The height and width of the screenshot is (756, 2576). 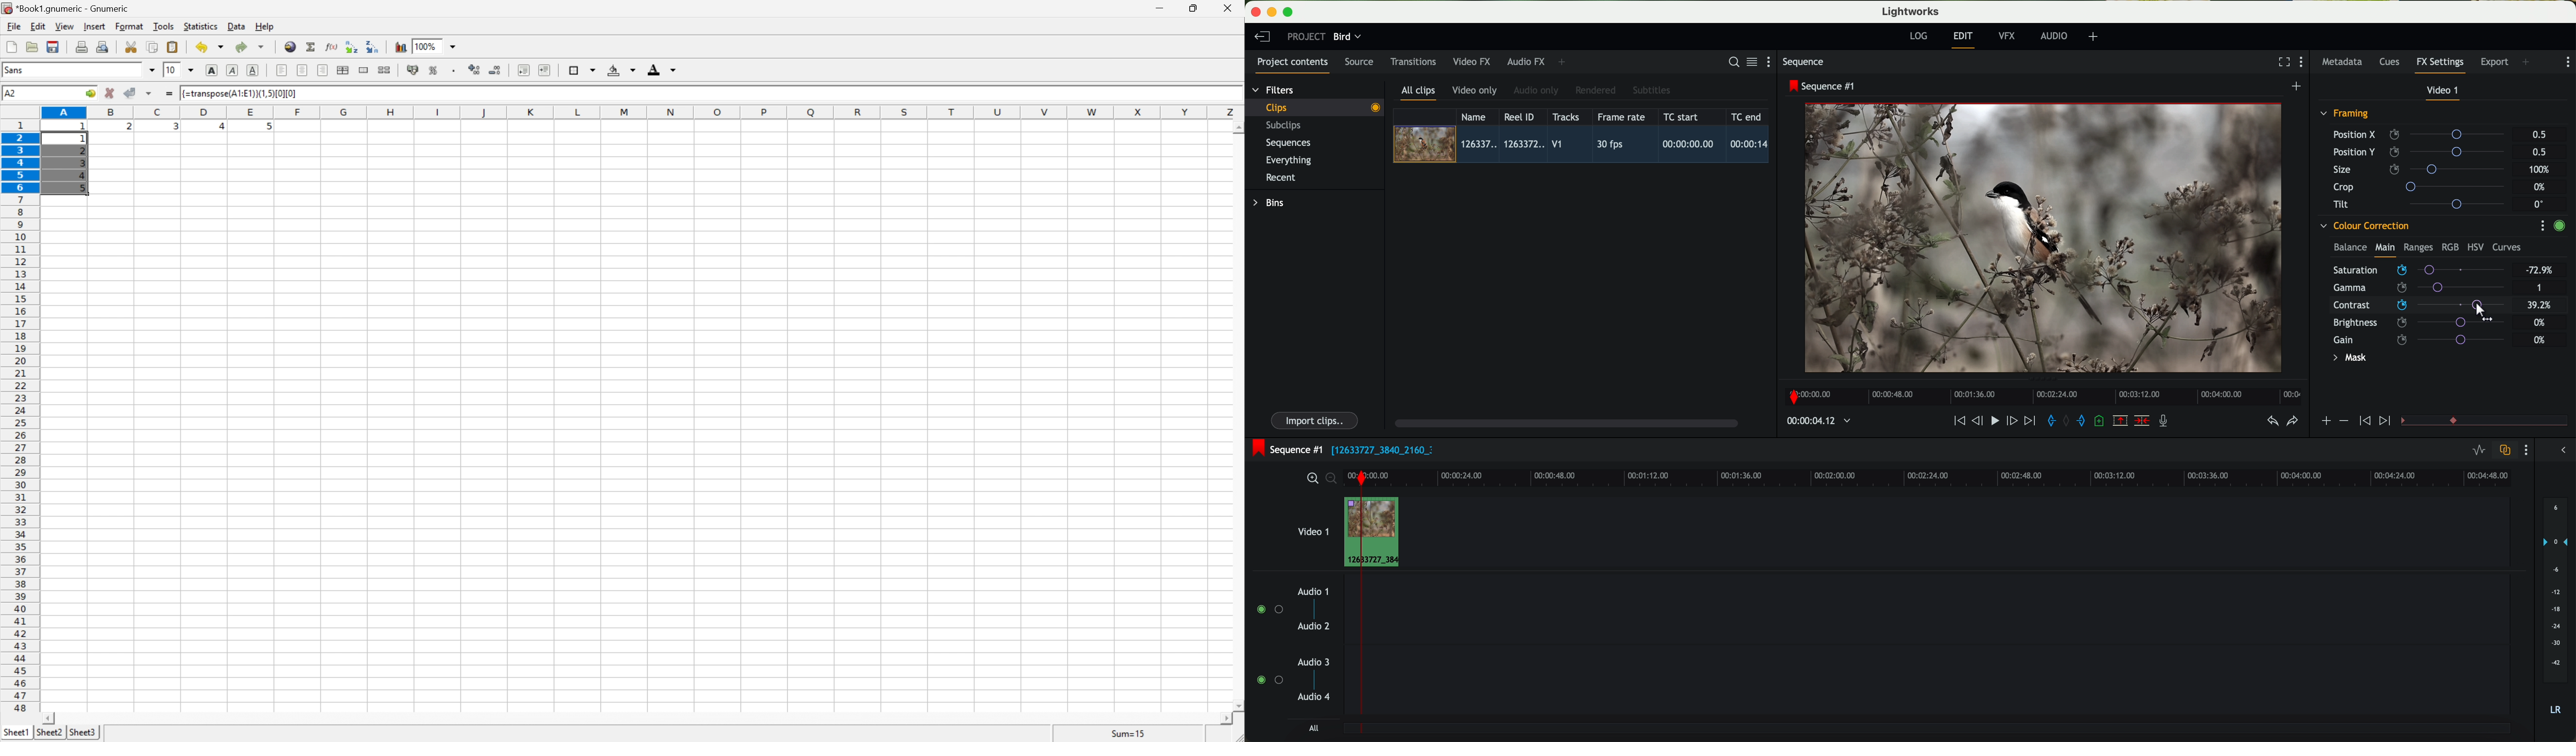 What do you see at coordinates (128, 128) in the screenshot?
I see `2` at bounding box center [128, 128].